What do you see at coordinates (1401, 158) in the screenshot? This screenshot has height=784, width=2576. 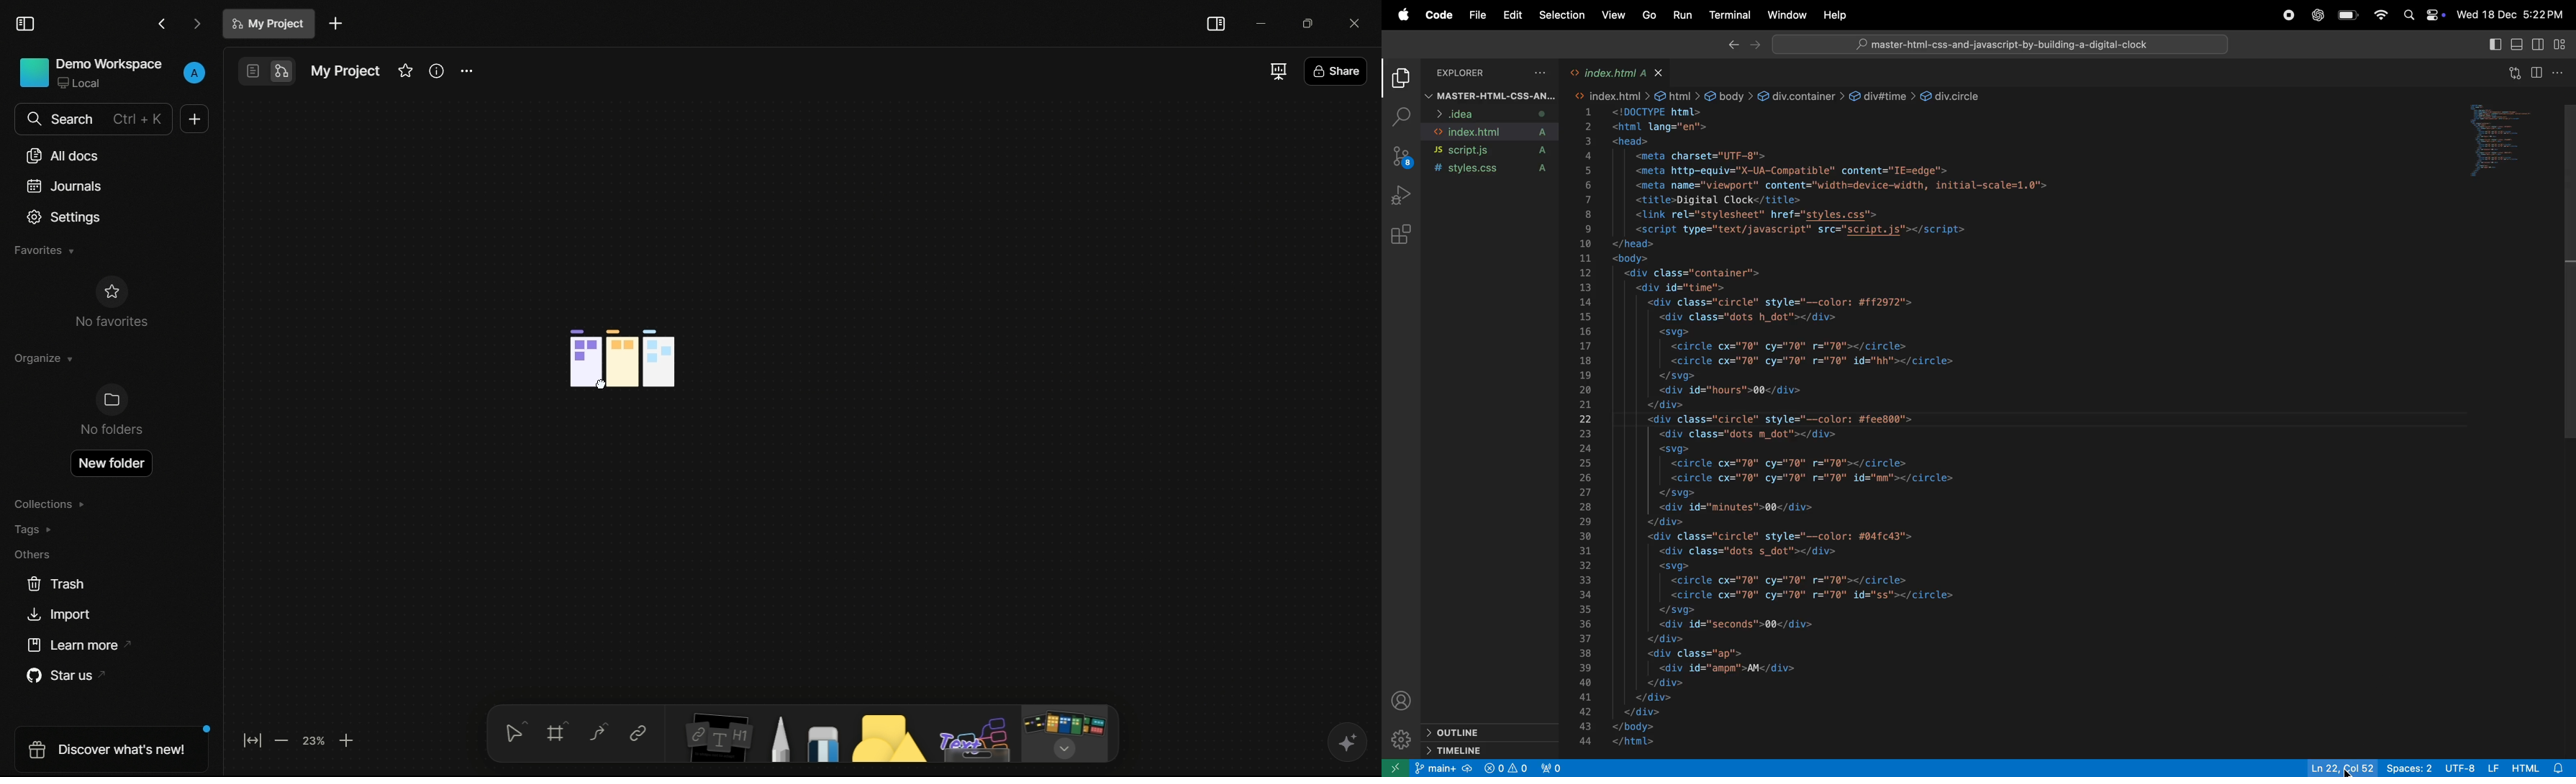 I see `source control` at bounding box center [1401, 158].